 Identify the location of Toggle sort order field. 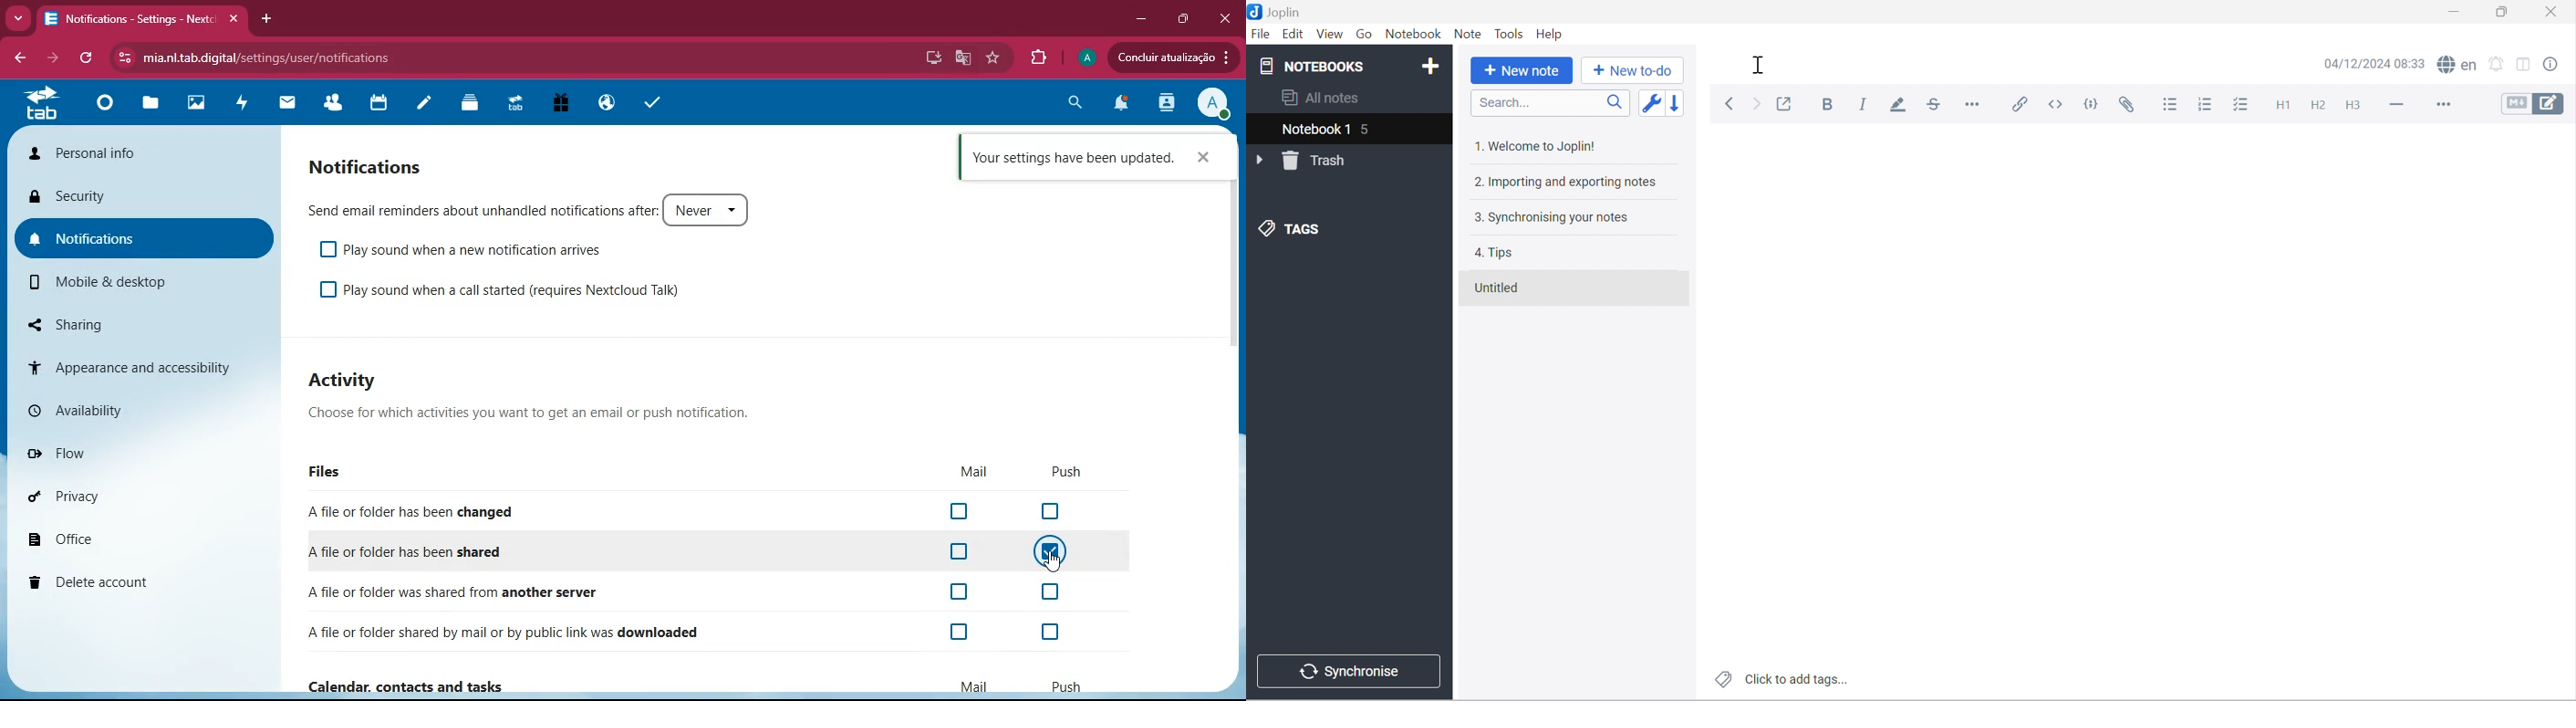
(1650, 105).